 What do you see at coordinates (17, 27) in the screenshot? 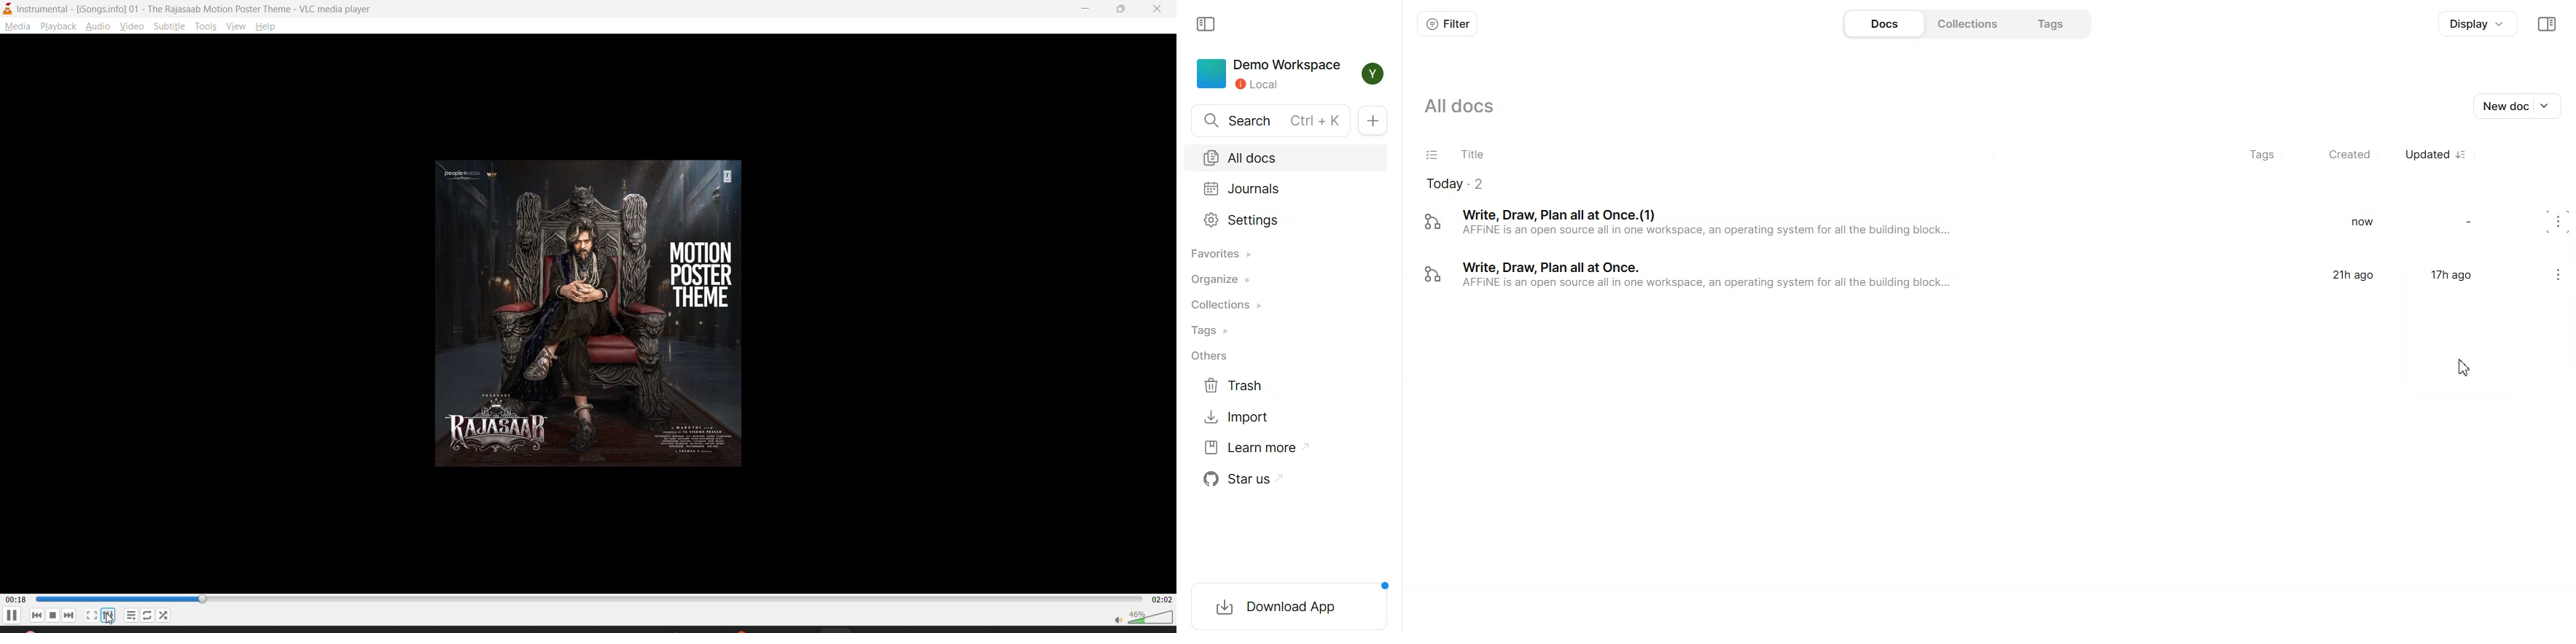
I see `media` at bounding box center [17, 27].